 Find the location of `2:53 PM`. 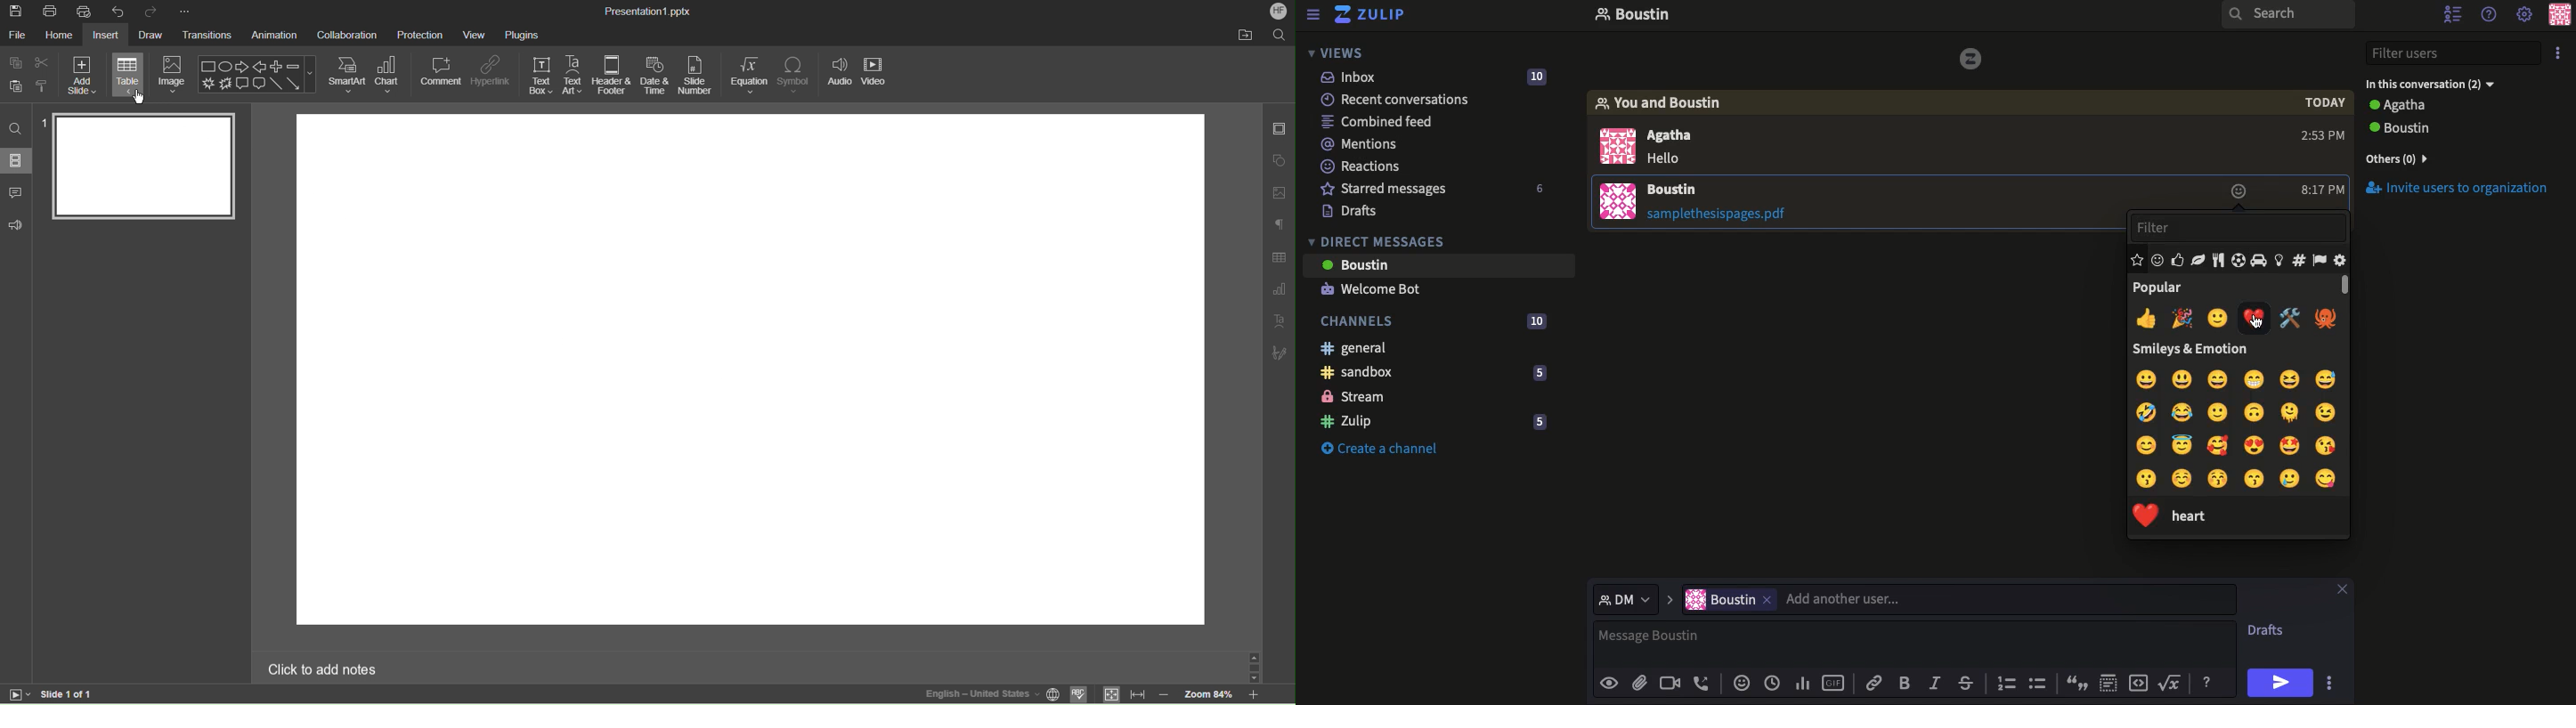

2:53 PM is located at coordinates (2321, 136).